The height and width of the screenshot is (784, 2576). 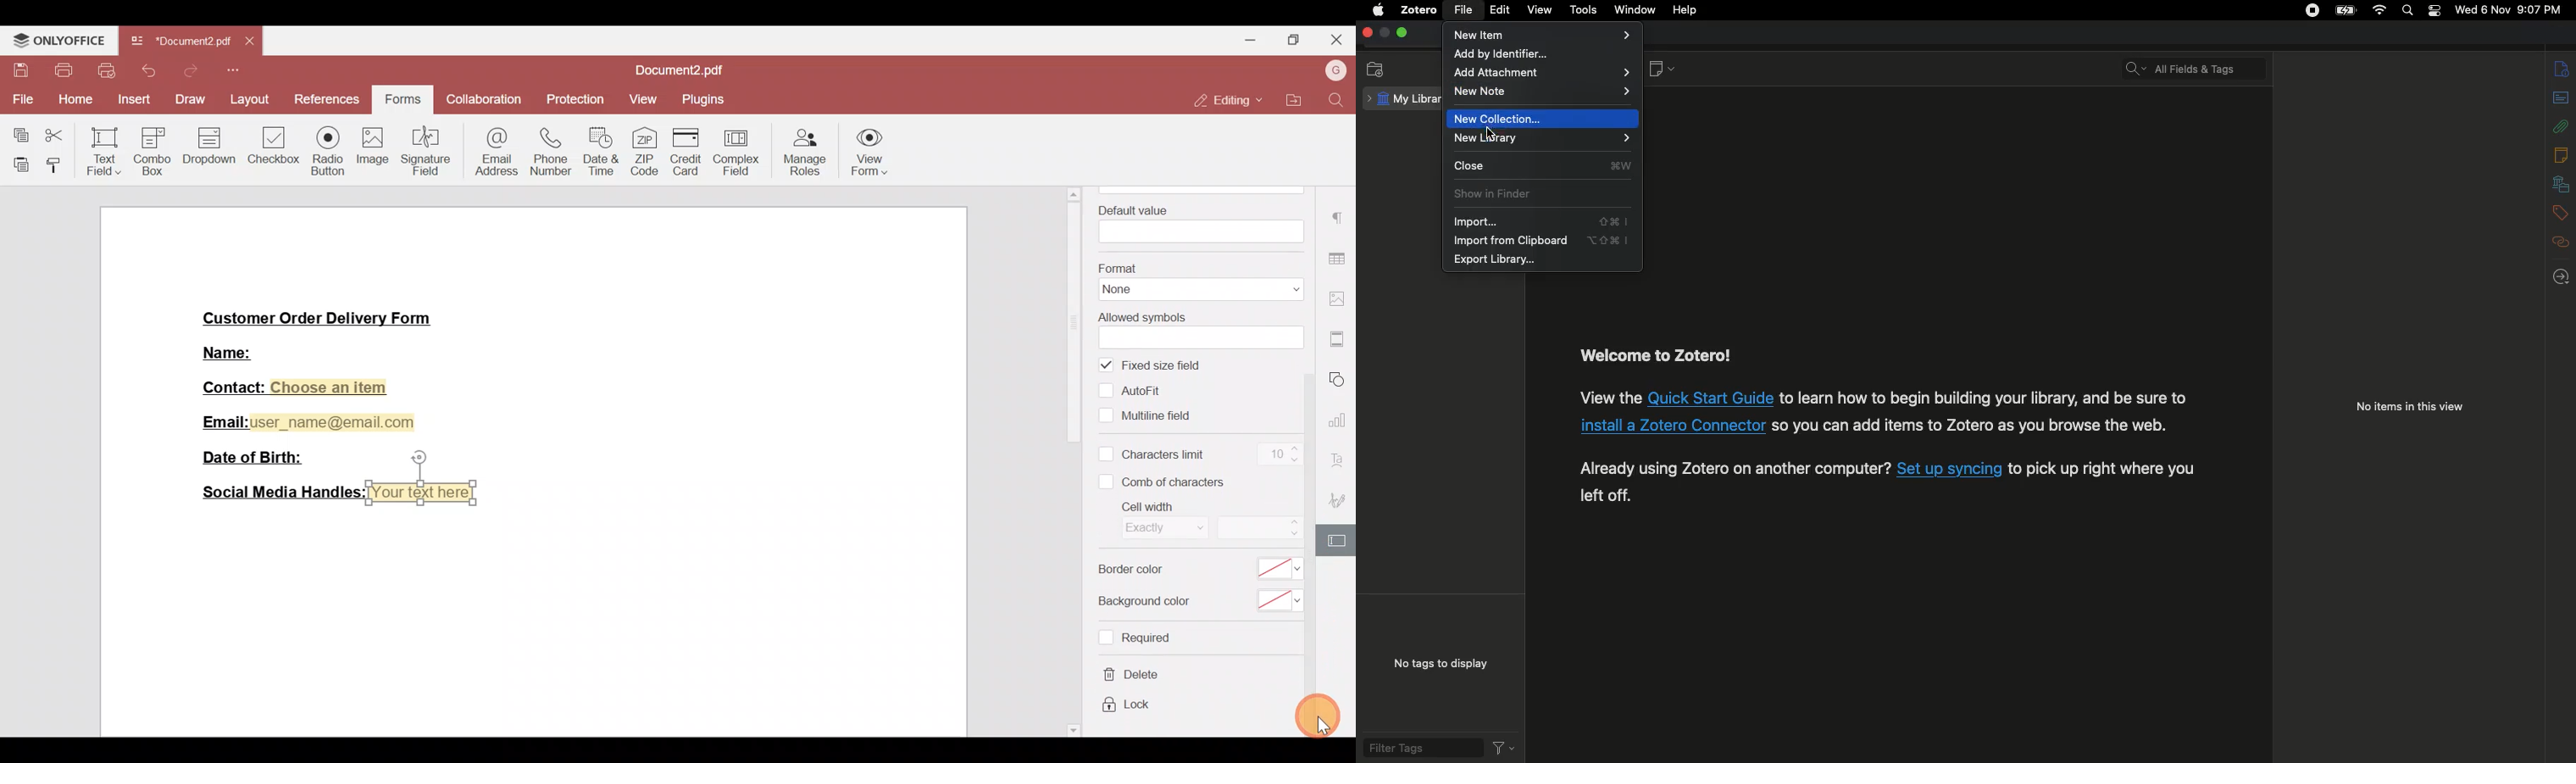 What do you see at coordinates (2561, 185) in the screenshot?
I see `Libraries and collections` at bounding box center [2561, 185].